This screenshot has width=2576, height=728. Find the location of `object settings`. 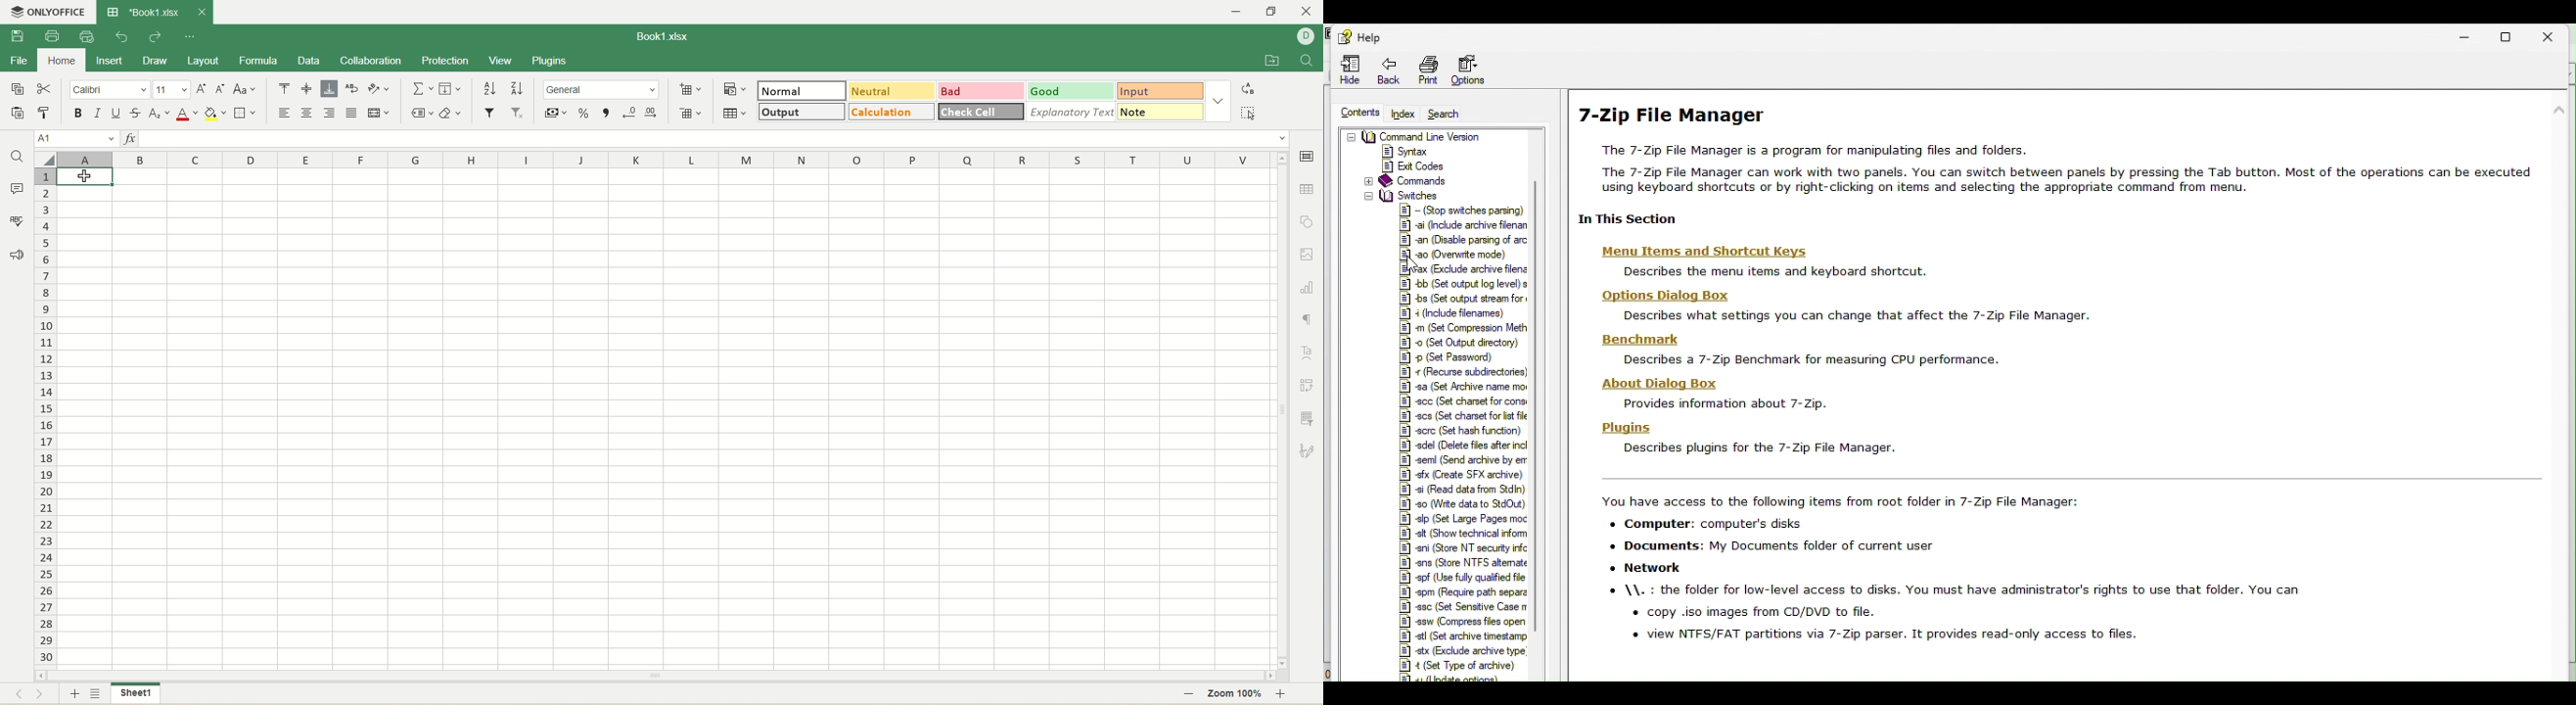

object settings is located at coordinates (1308, 221).